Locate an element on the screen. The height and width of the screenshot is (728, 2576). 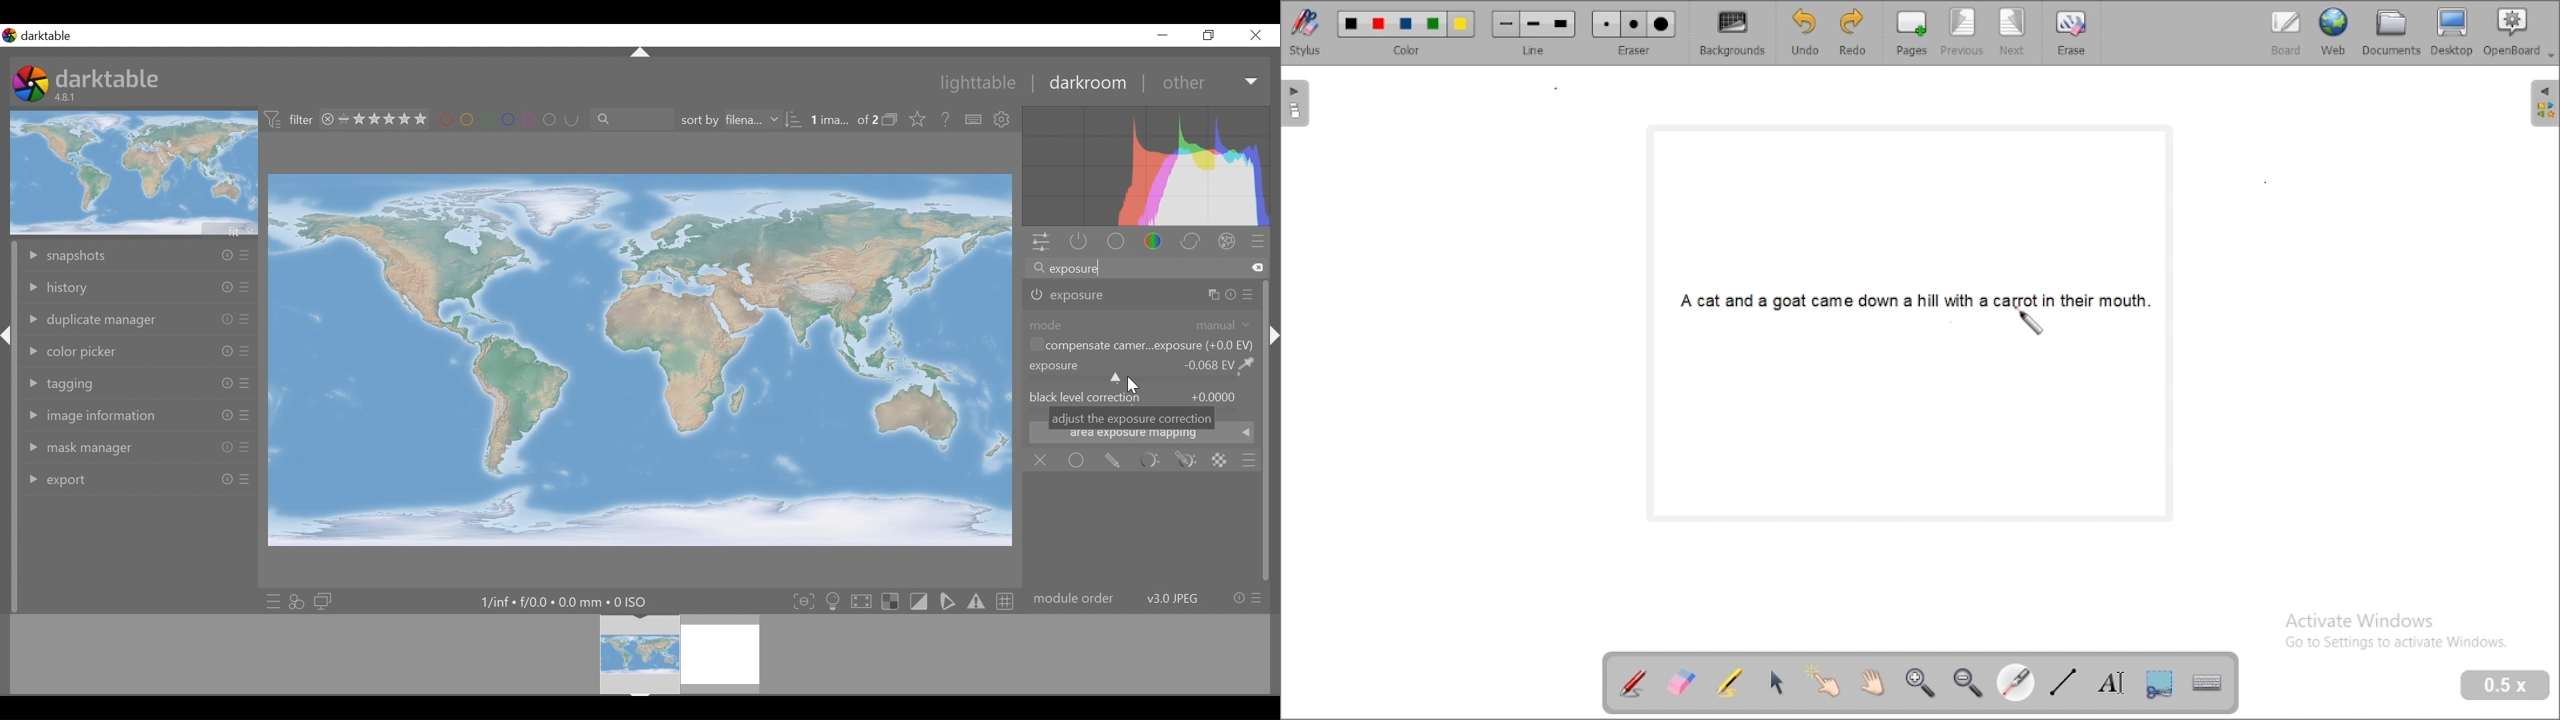
sort by is located at coordinates (741, 119).